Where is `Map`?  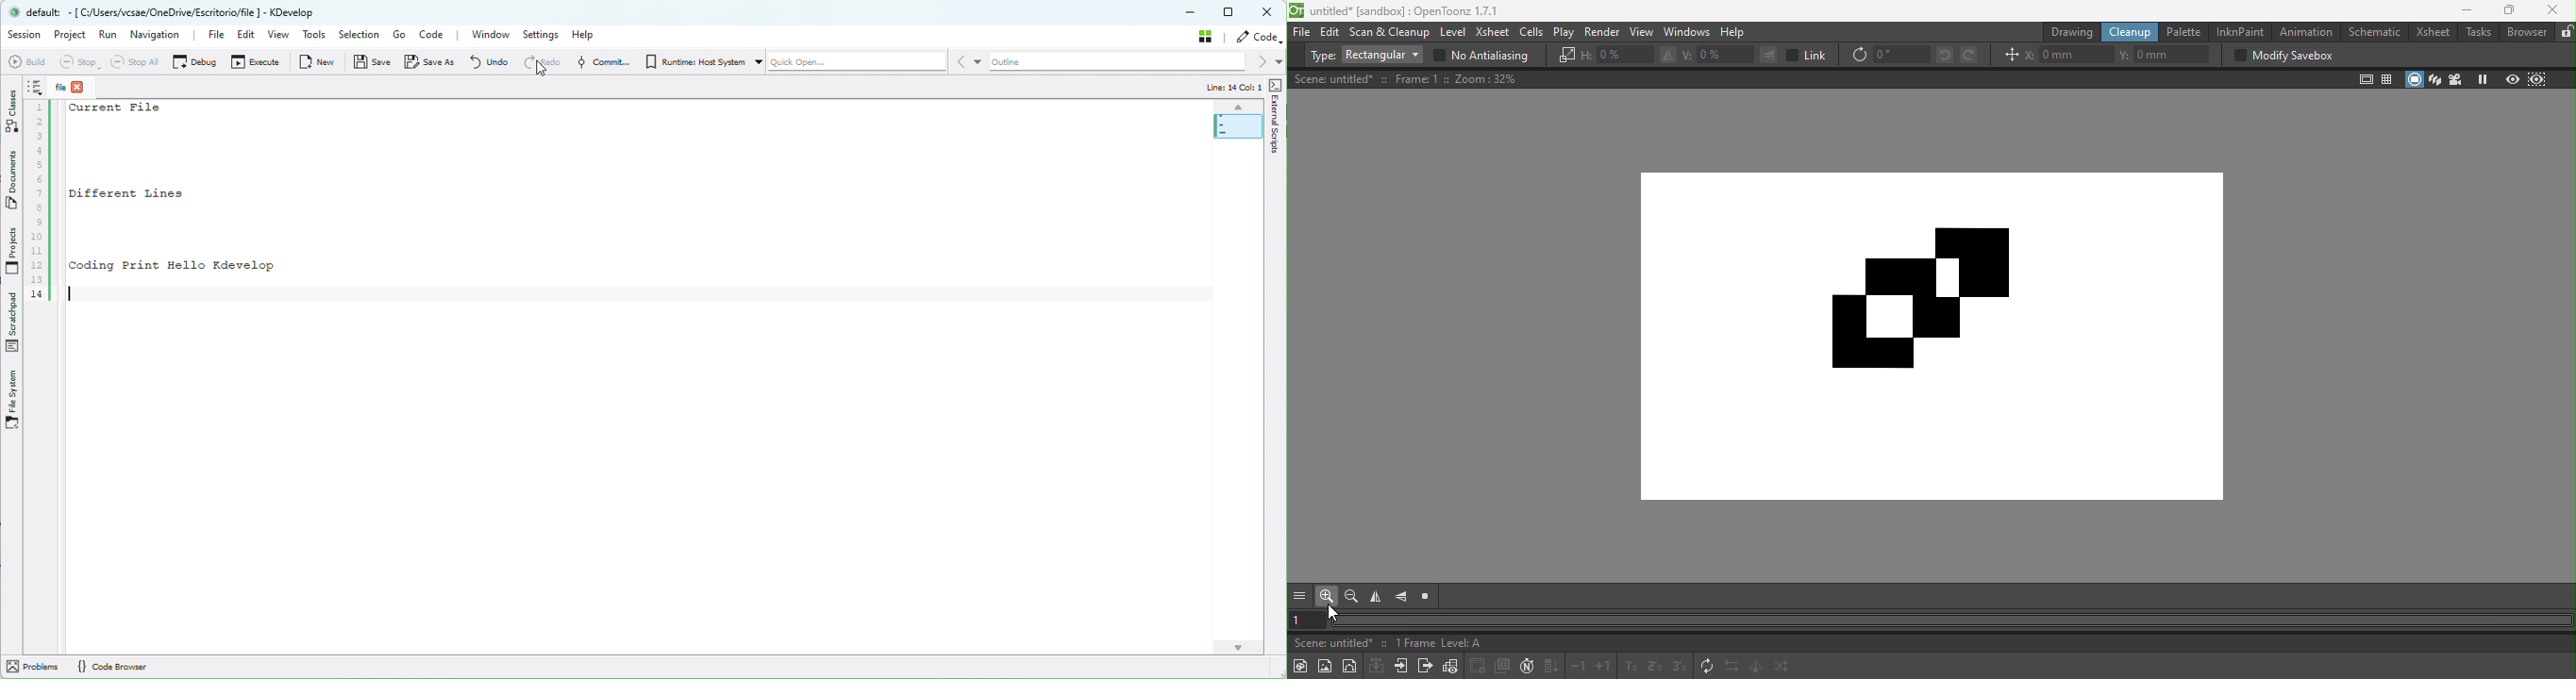 Map is located at coordinates (1237, 122).